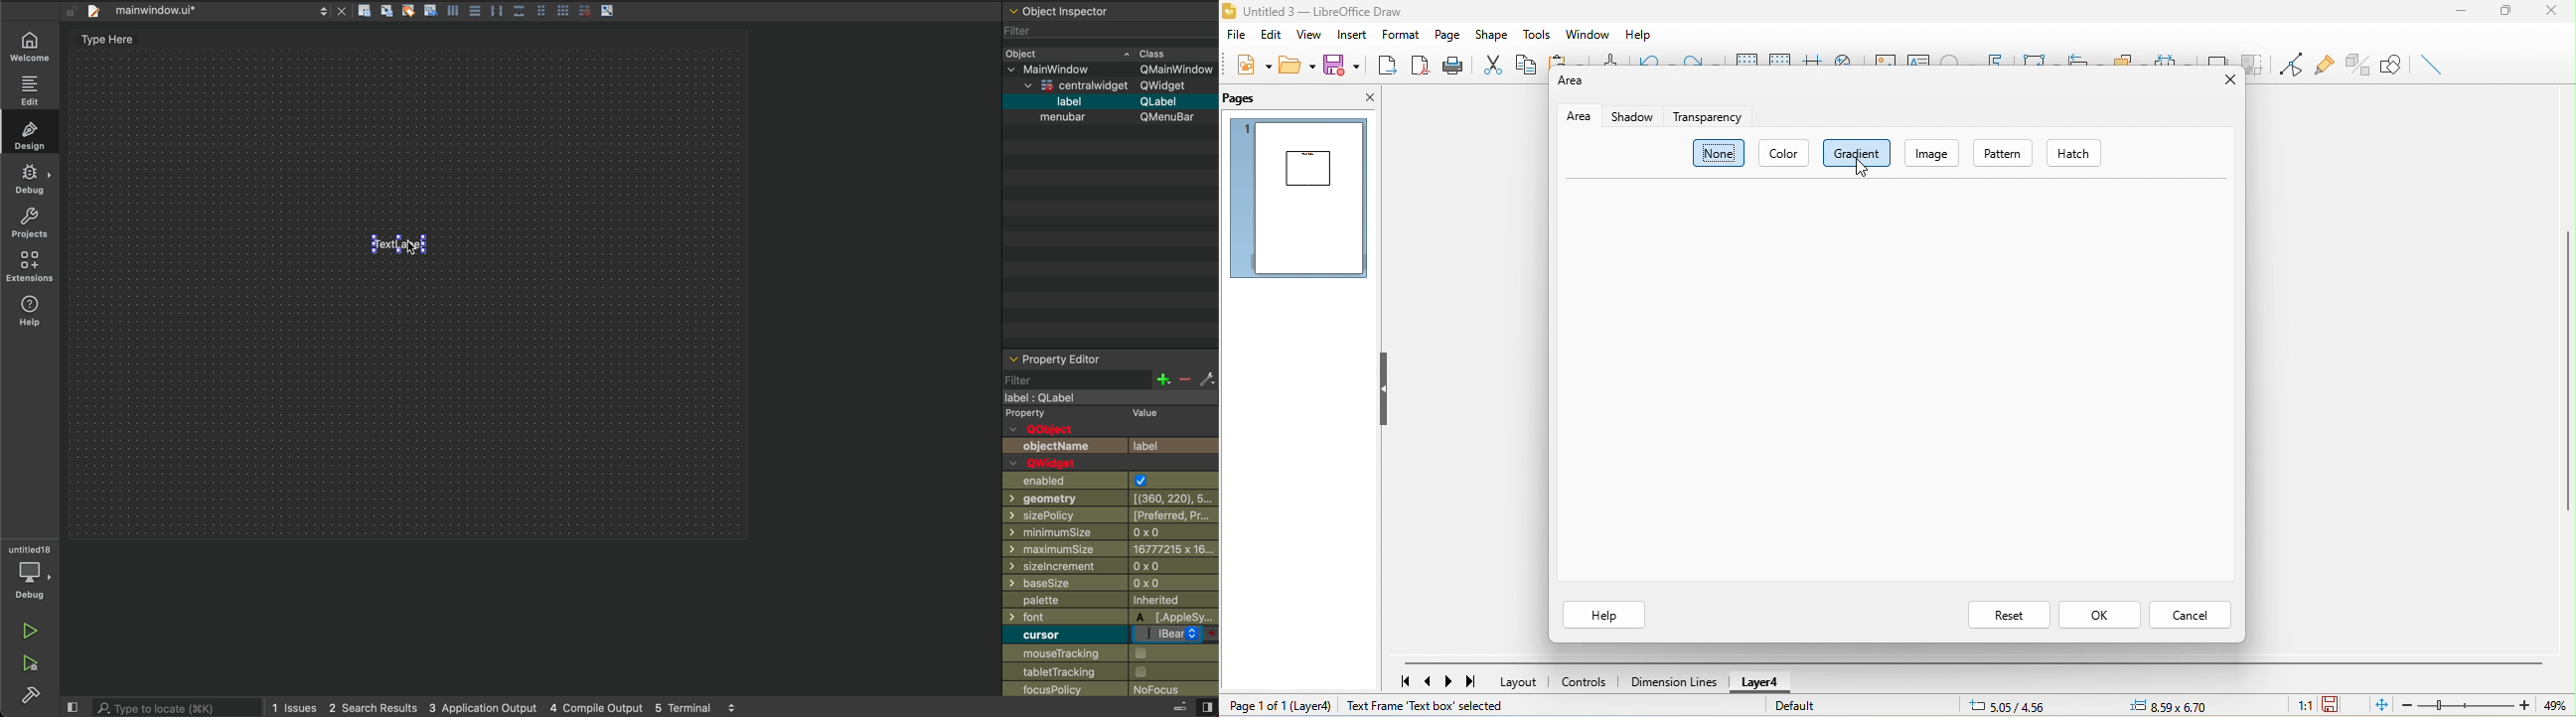 Image resolution: width=2576 pixels, height=728 pixels. Describe the element at coordinates (1451, 683) in the screenshot. I see `next page` at that location.